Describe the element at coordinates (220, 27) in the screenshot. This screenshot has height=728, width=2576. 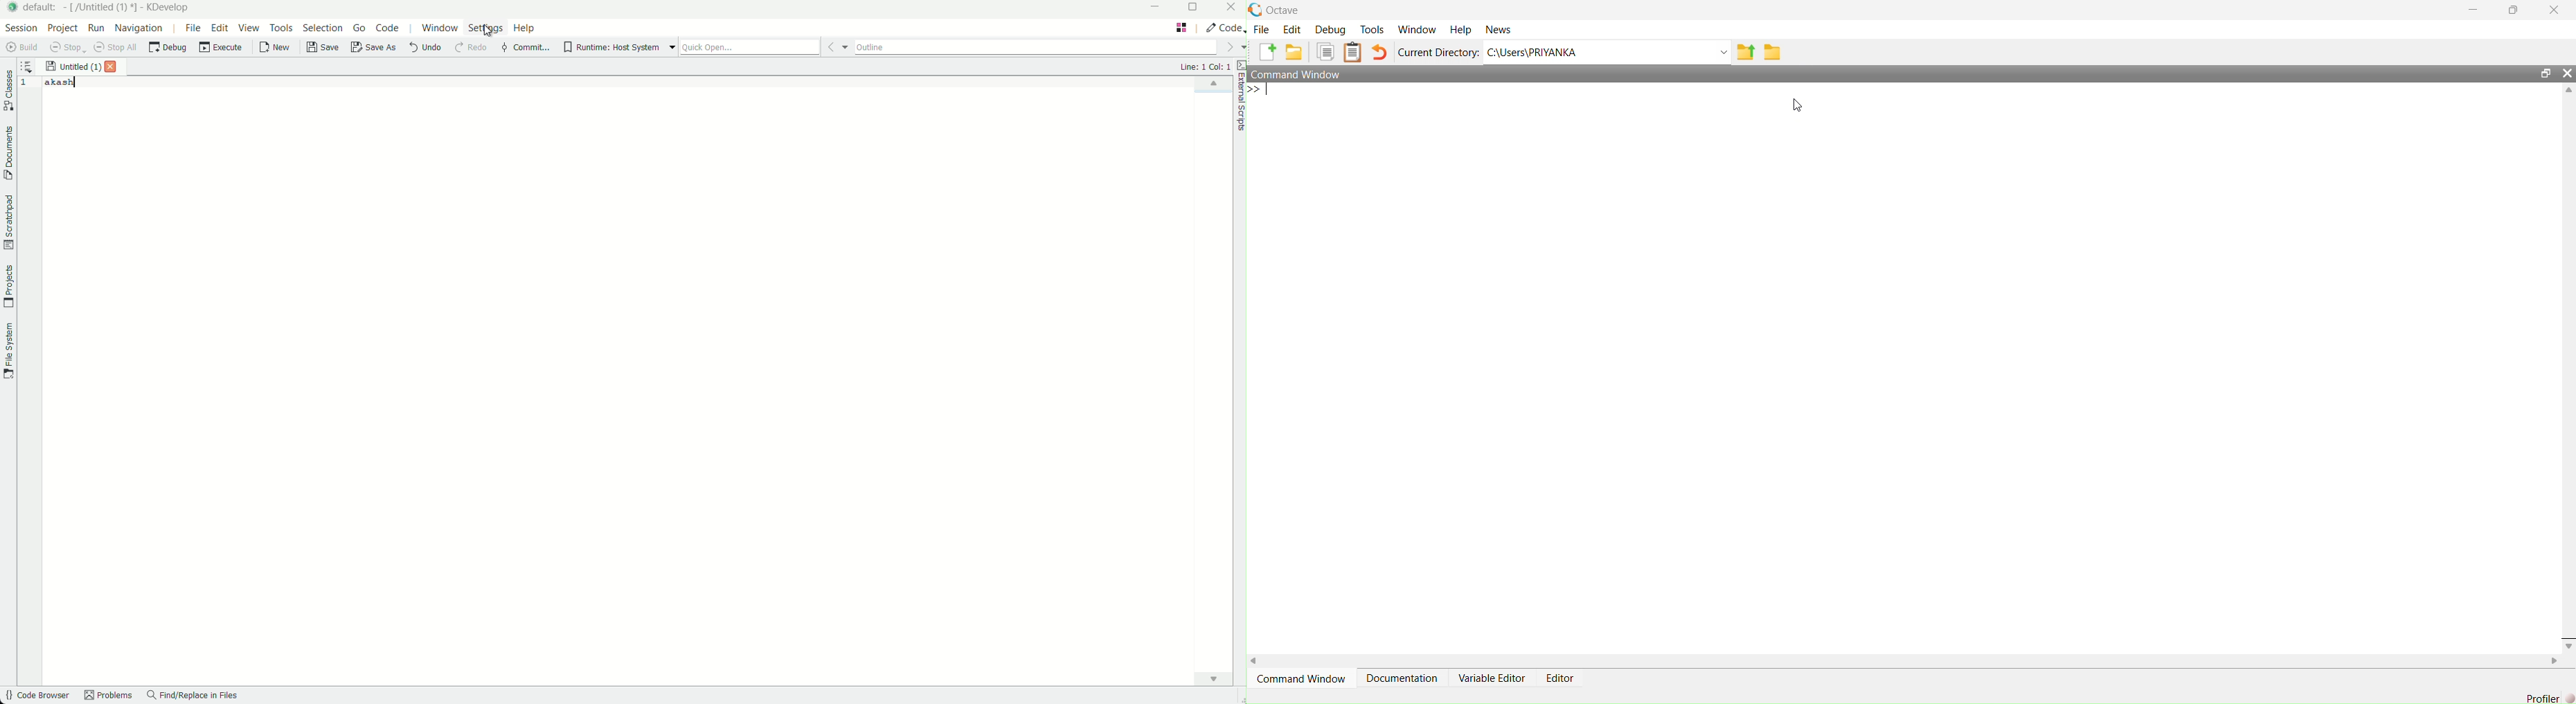
I see `edit menu` at that location.